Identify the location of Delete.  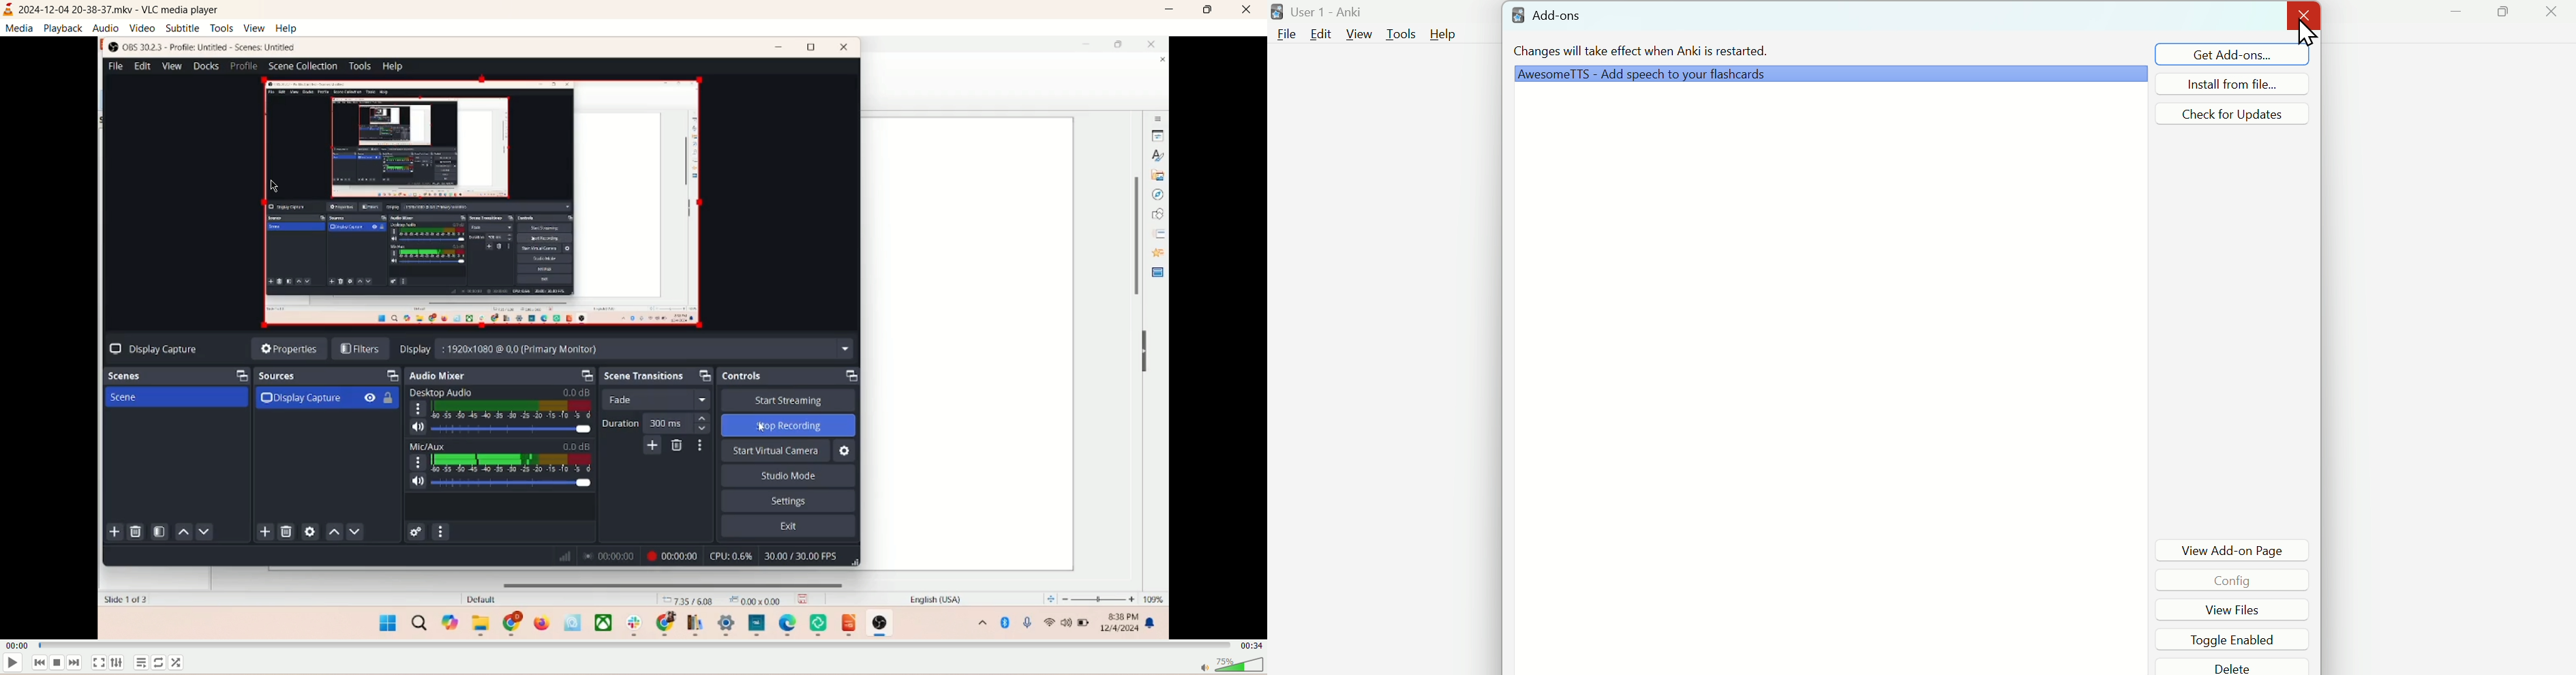
(2233, 669).